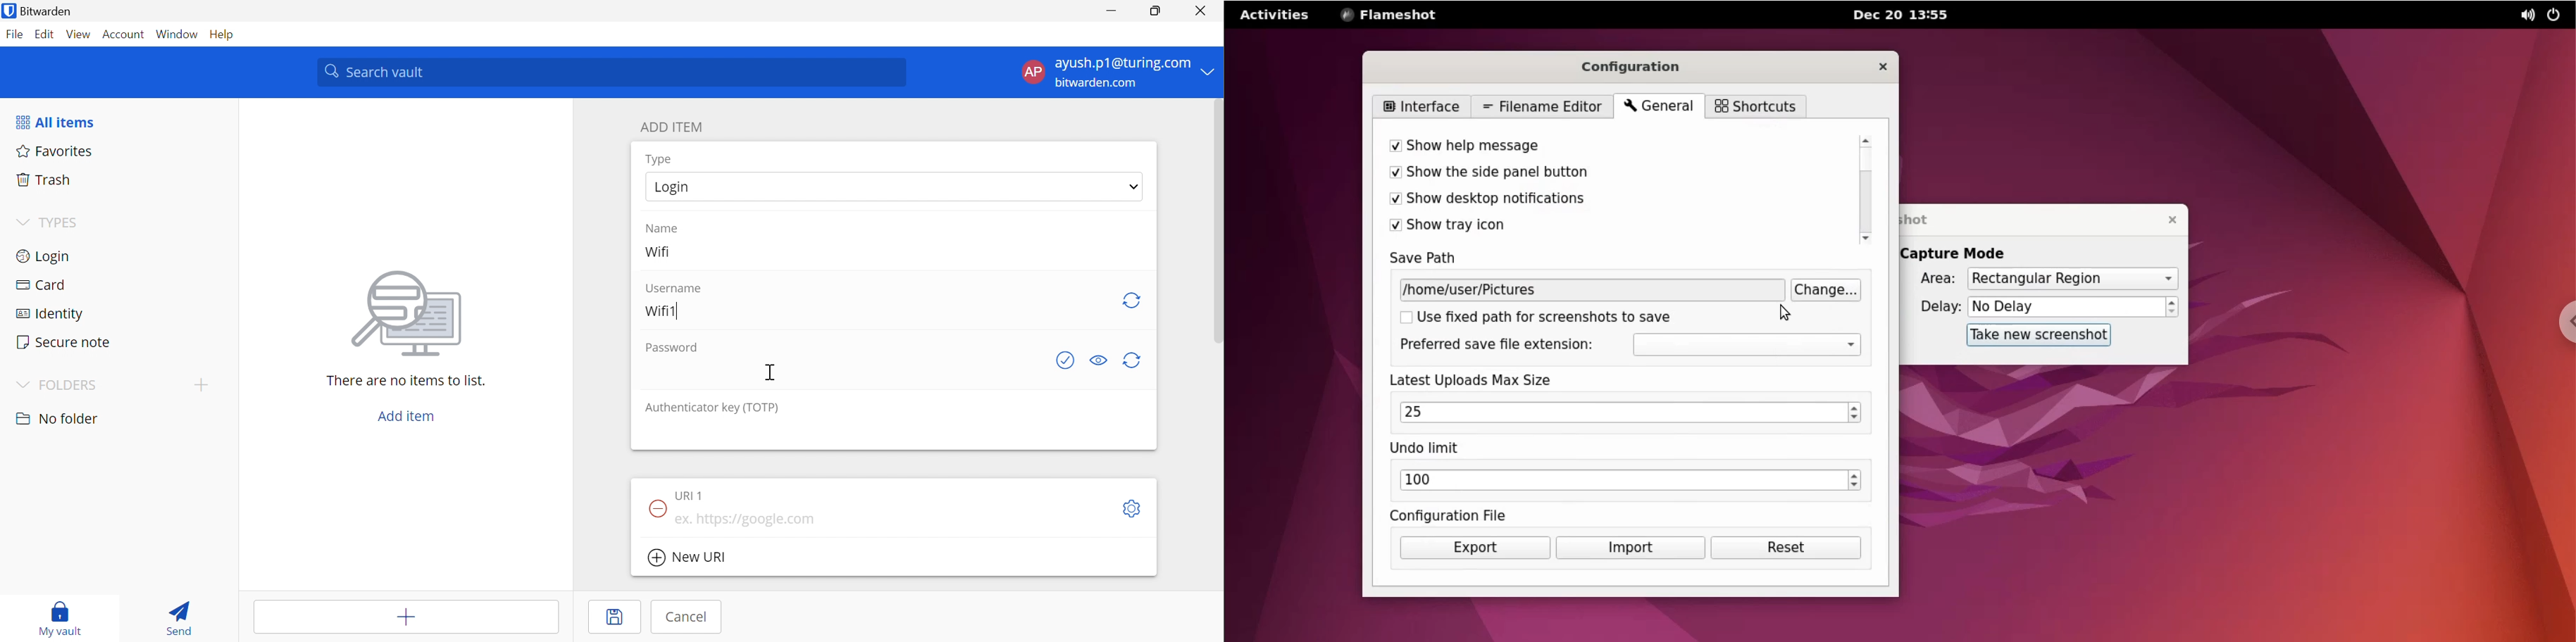  What do you see at coordinates (1099, 83) in the screenshot?
I see `bitwarden.com` at bounding box center [1099, 83].